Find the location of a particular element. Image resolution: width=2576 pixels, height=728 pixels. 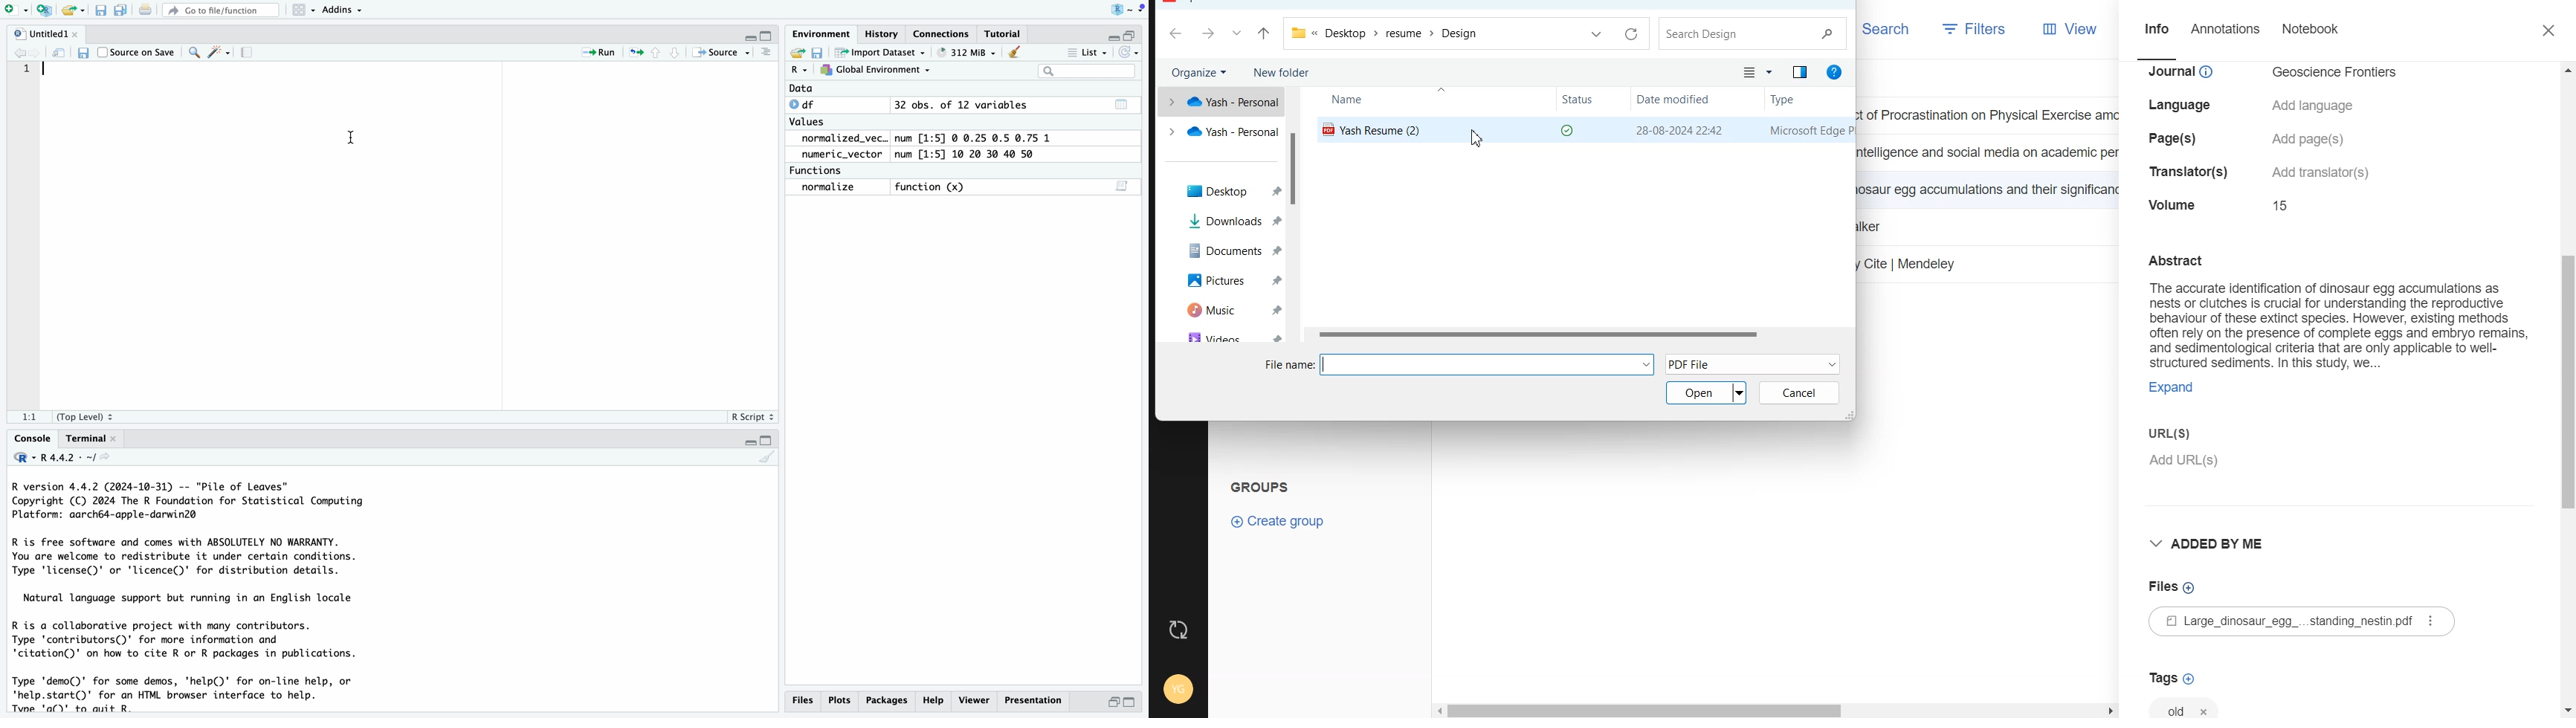

New Folder is located at coordinates (1282, 71).